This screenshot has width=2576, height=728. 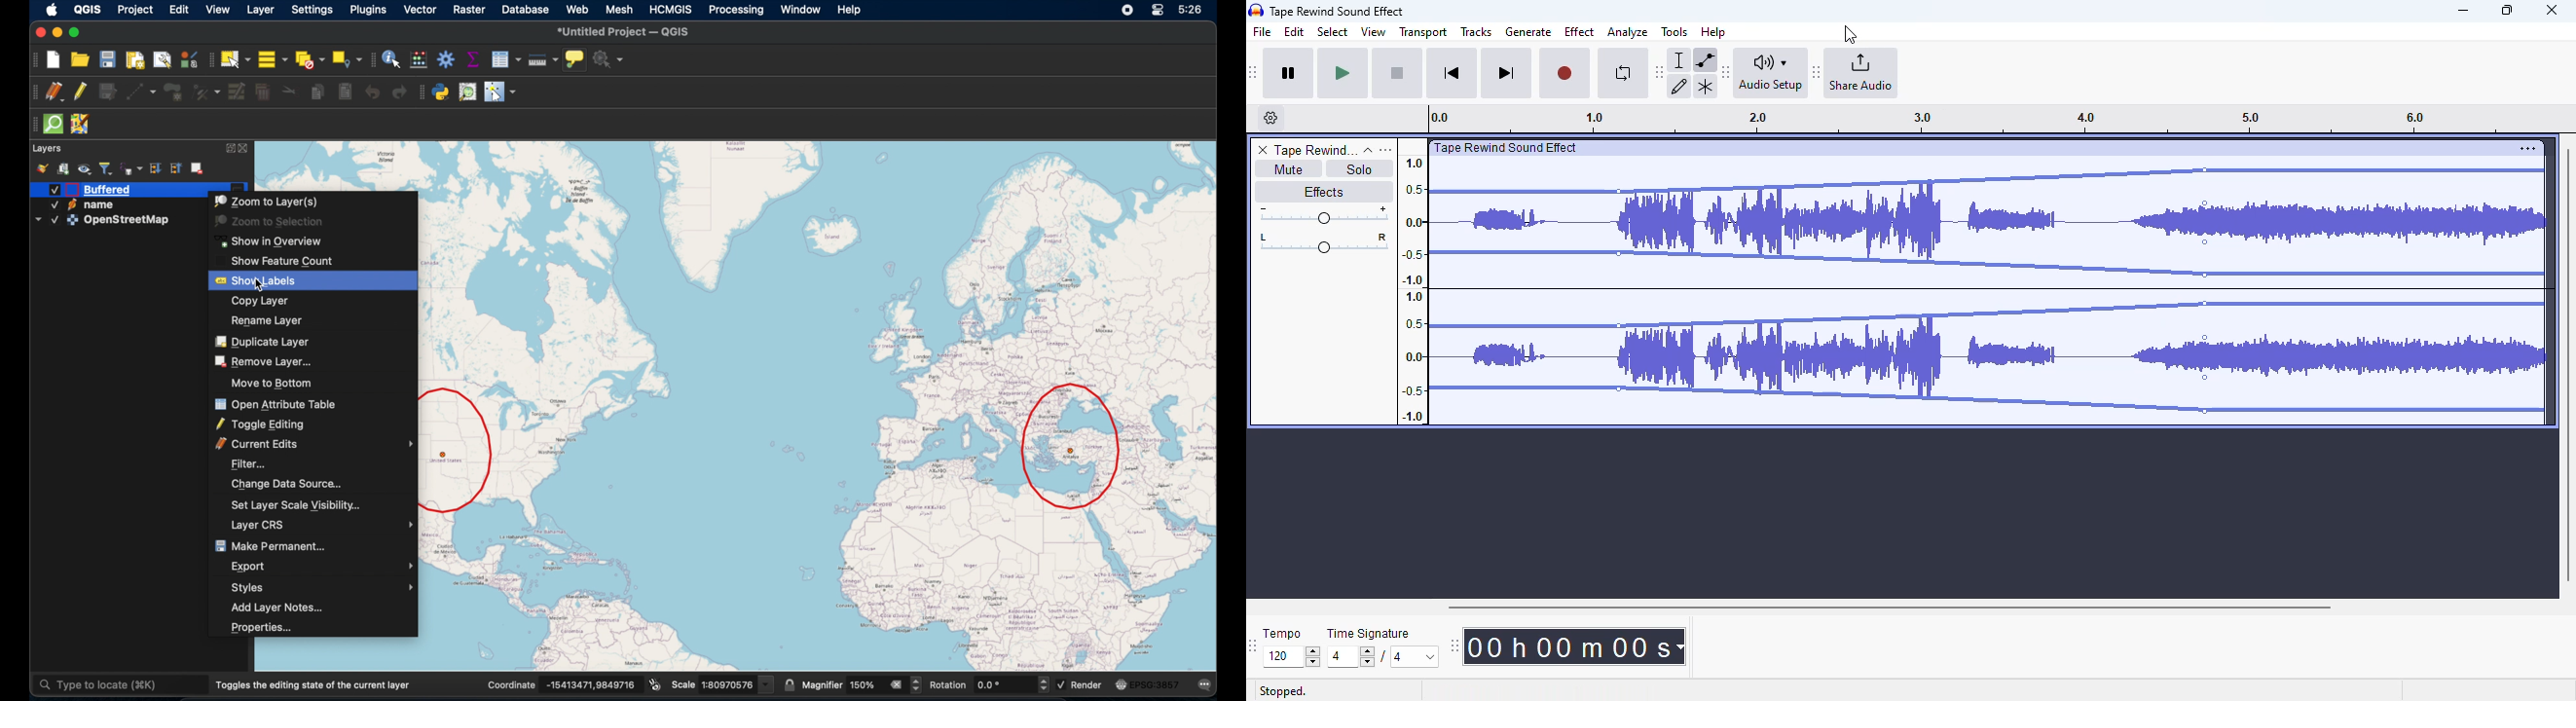 I want to click on analyze, so click(x=1628, y=32).